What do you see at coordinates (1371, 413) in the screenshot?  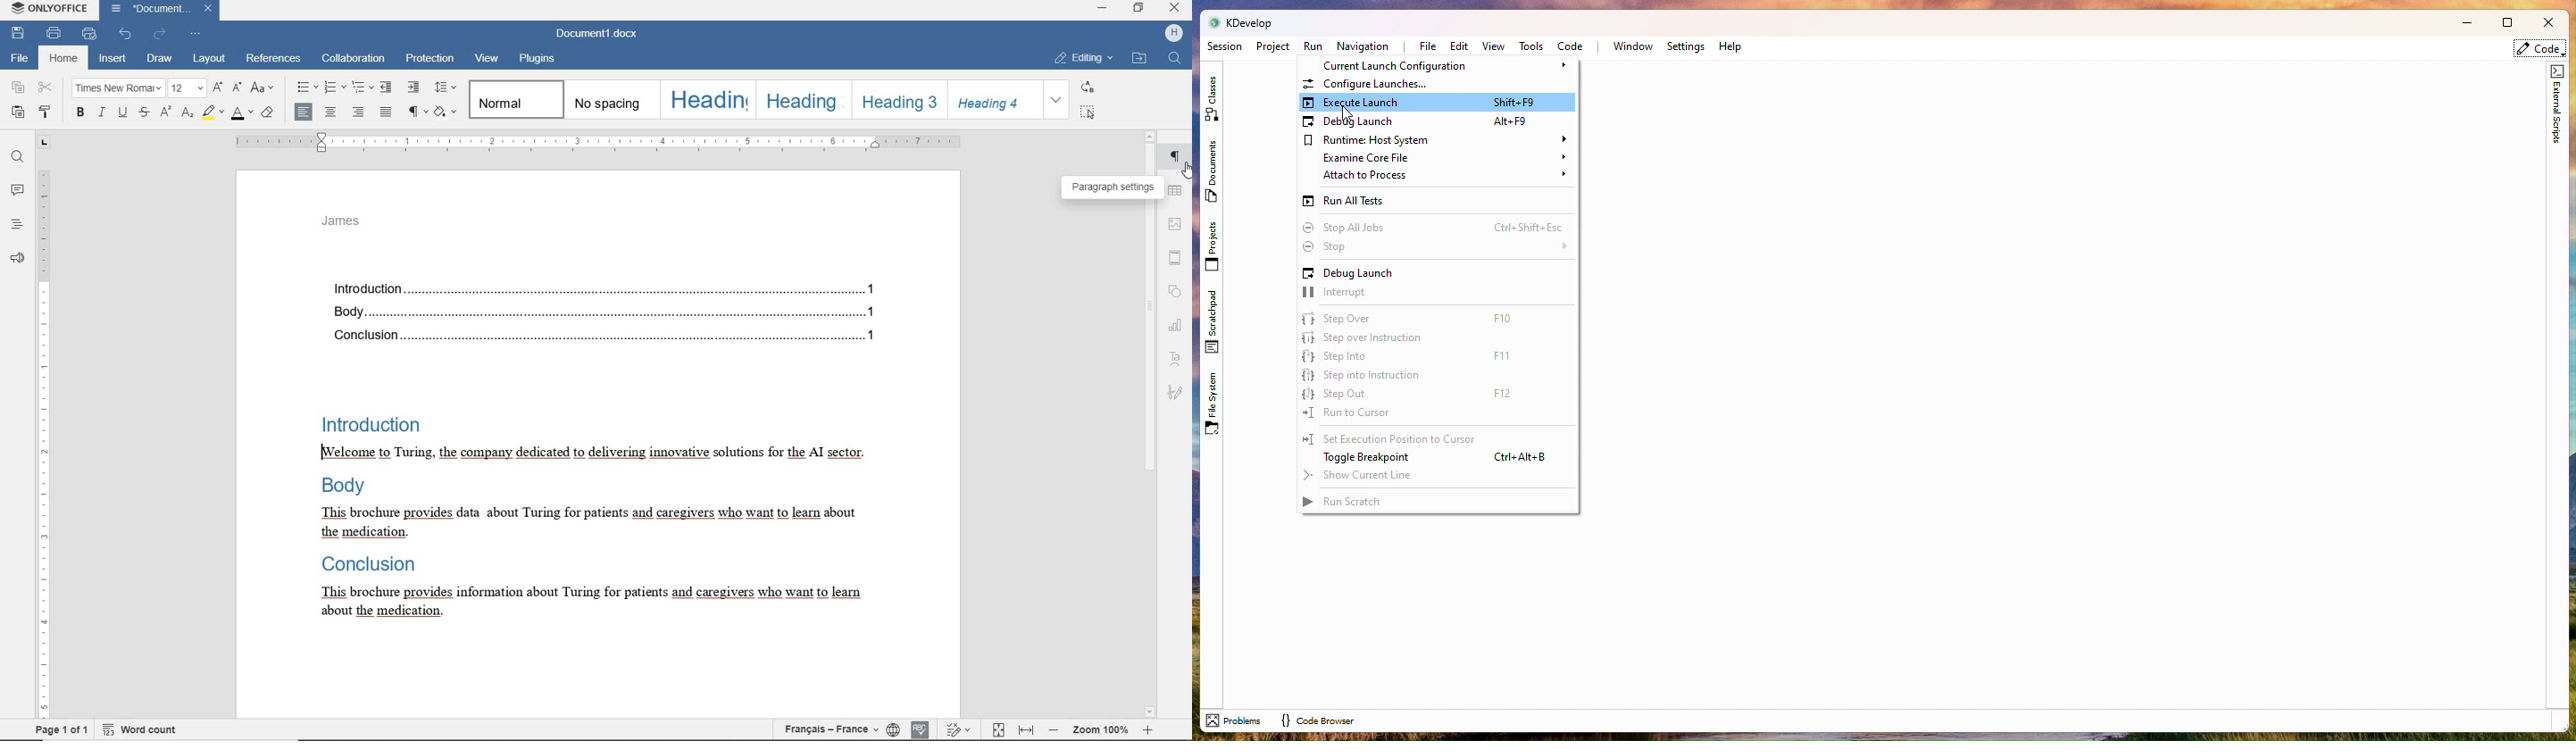 I see `Run to cursor` at bounding box center [1371, 413].